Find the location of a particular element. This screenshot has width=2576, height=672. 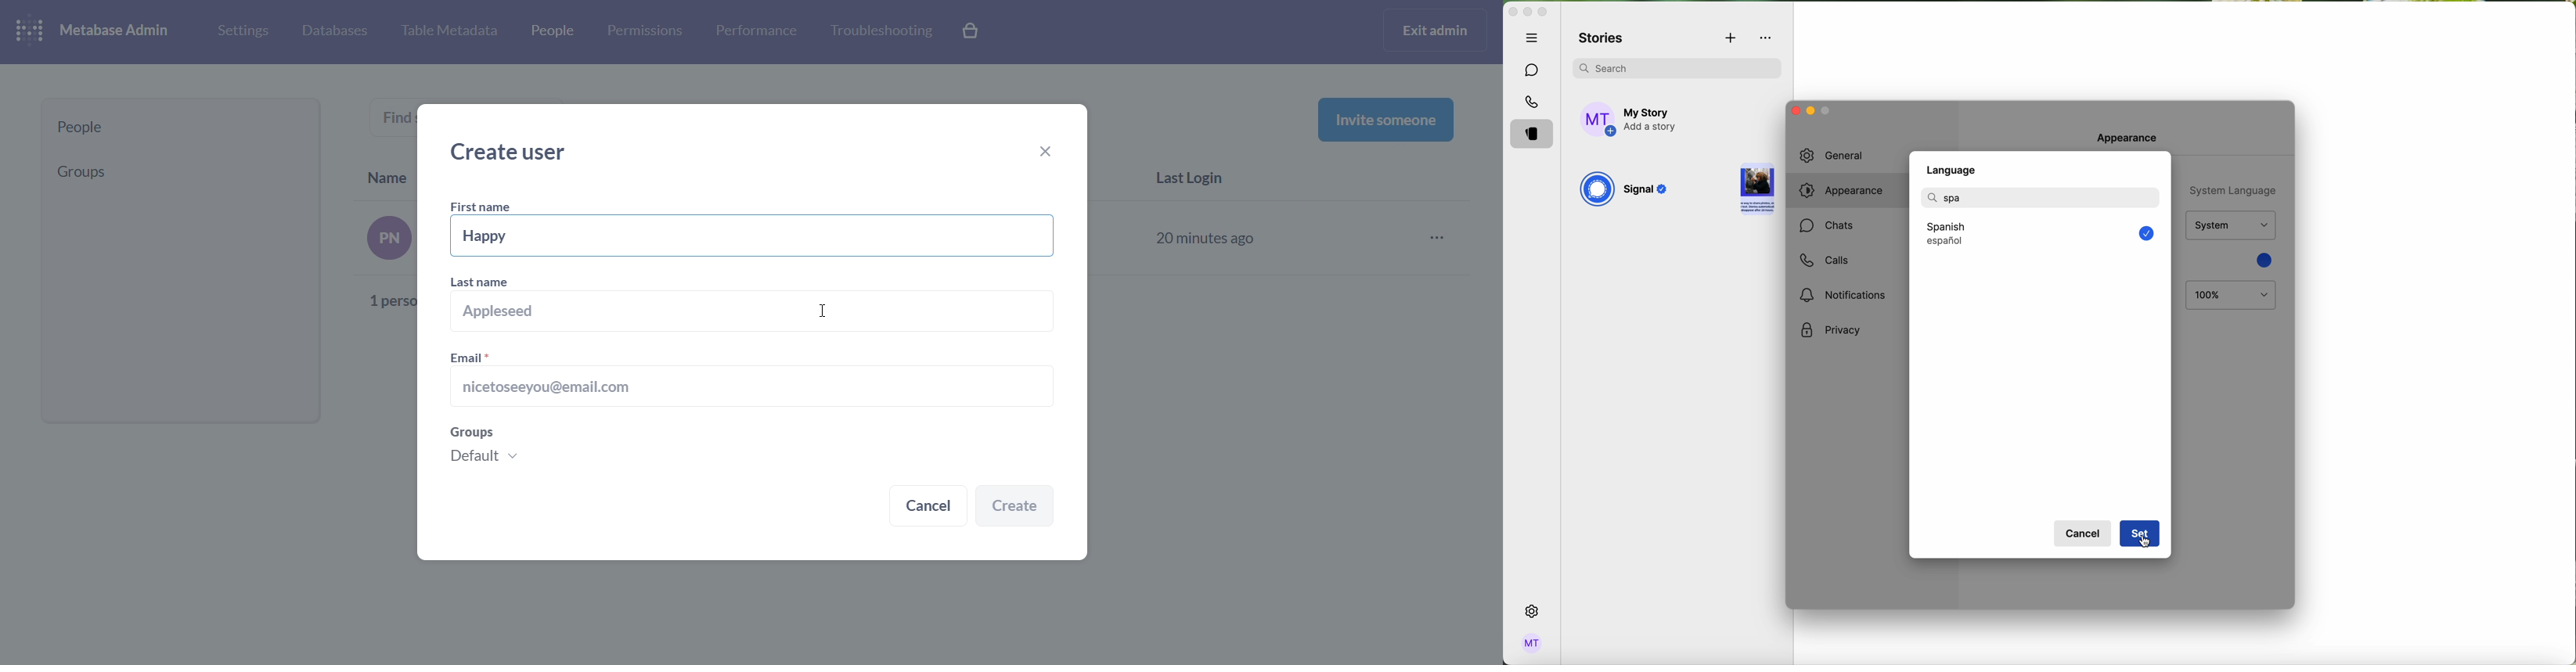

checkbox is located at coordinates (2143, 234).